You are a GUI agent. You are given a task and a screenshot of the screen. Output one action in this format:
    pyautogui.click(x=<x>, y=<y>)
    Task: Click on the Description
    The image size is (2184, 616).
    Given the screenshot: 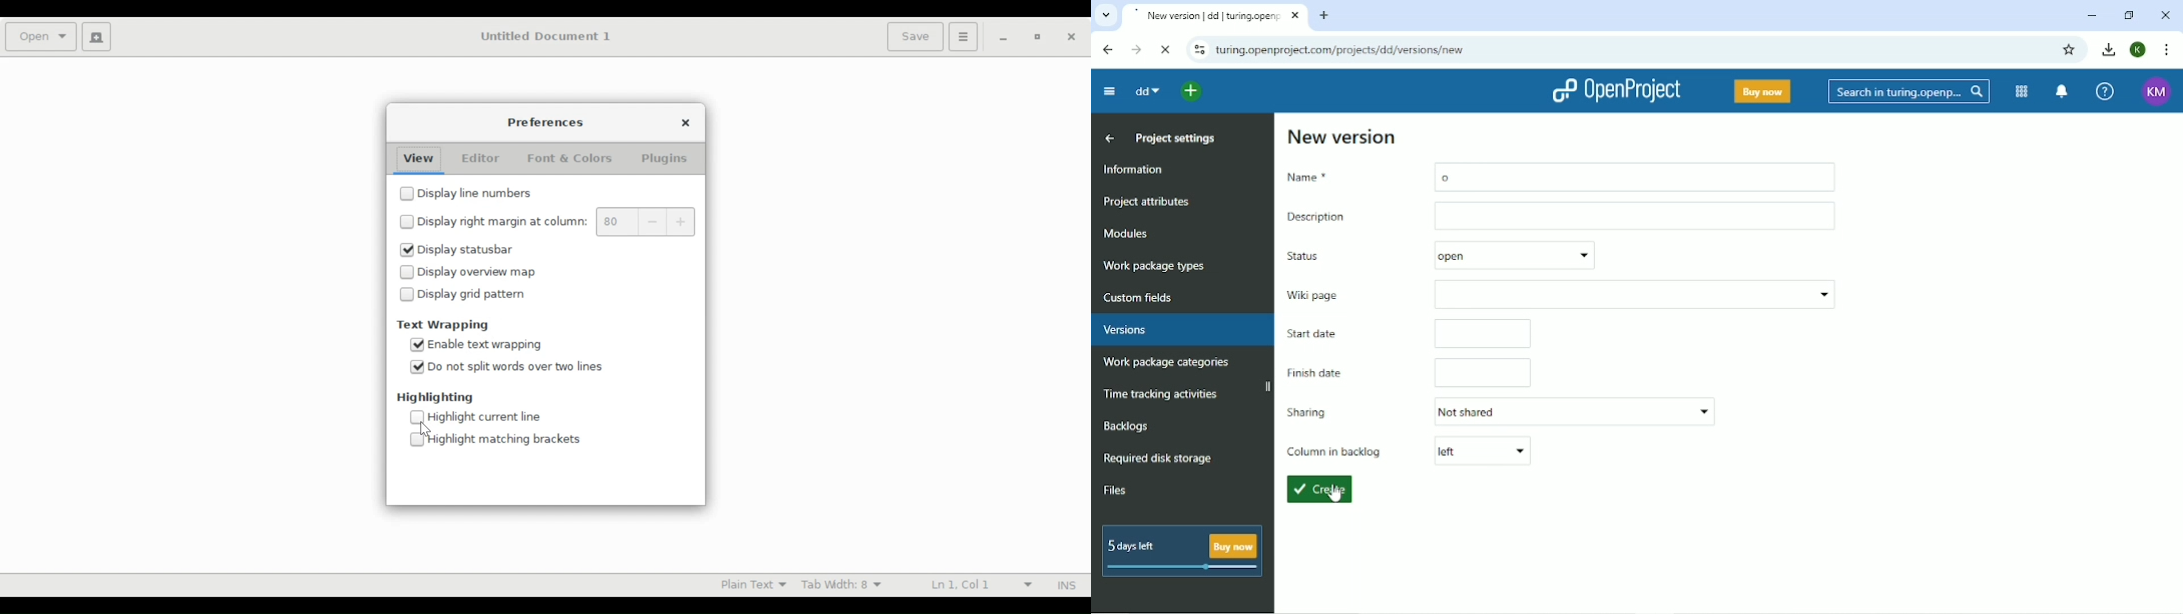 What is the action you would take?
    pyautogui.click(x=1384, y=216)
    